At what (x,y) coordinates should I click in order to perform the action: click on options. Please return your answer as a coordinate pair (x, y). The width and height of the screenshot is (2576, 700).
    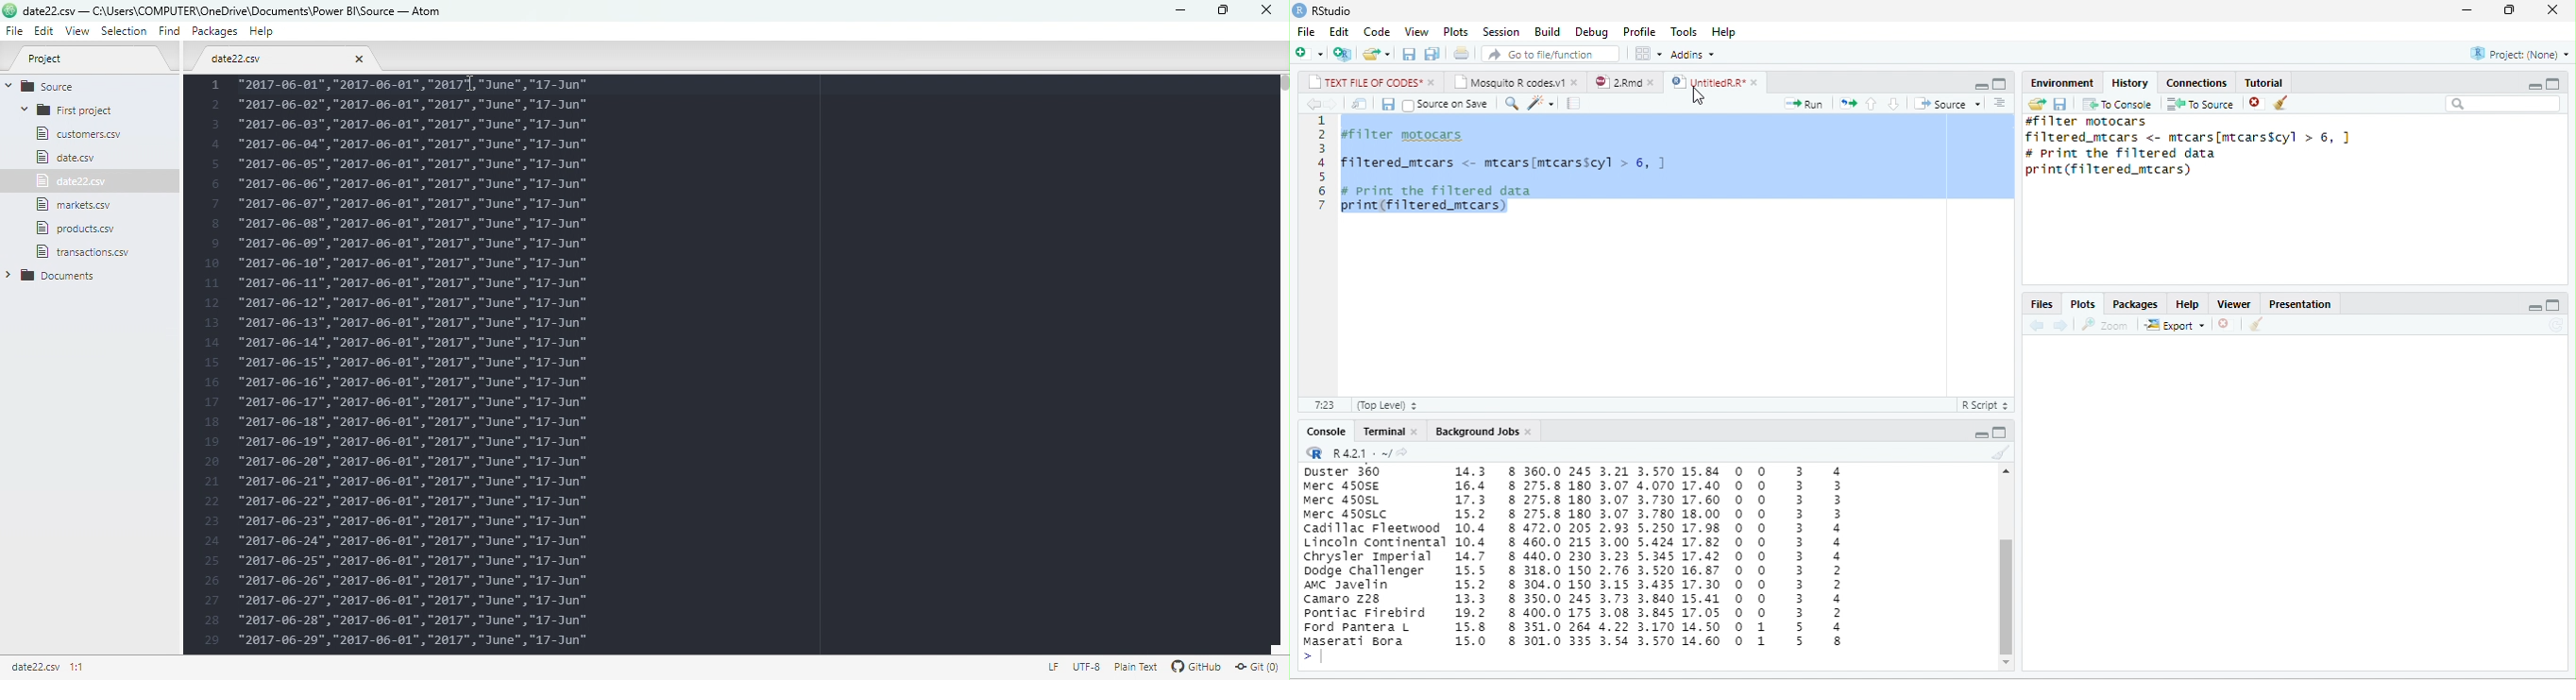
    Looking at the image, I should click on (2000, 103).